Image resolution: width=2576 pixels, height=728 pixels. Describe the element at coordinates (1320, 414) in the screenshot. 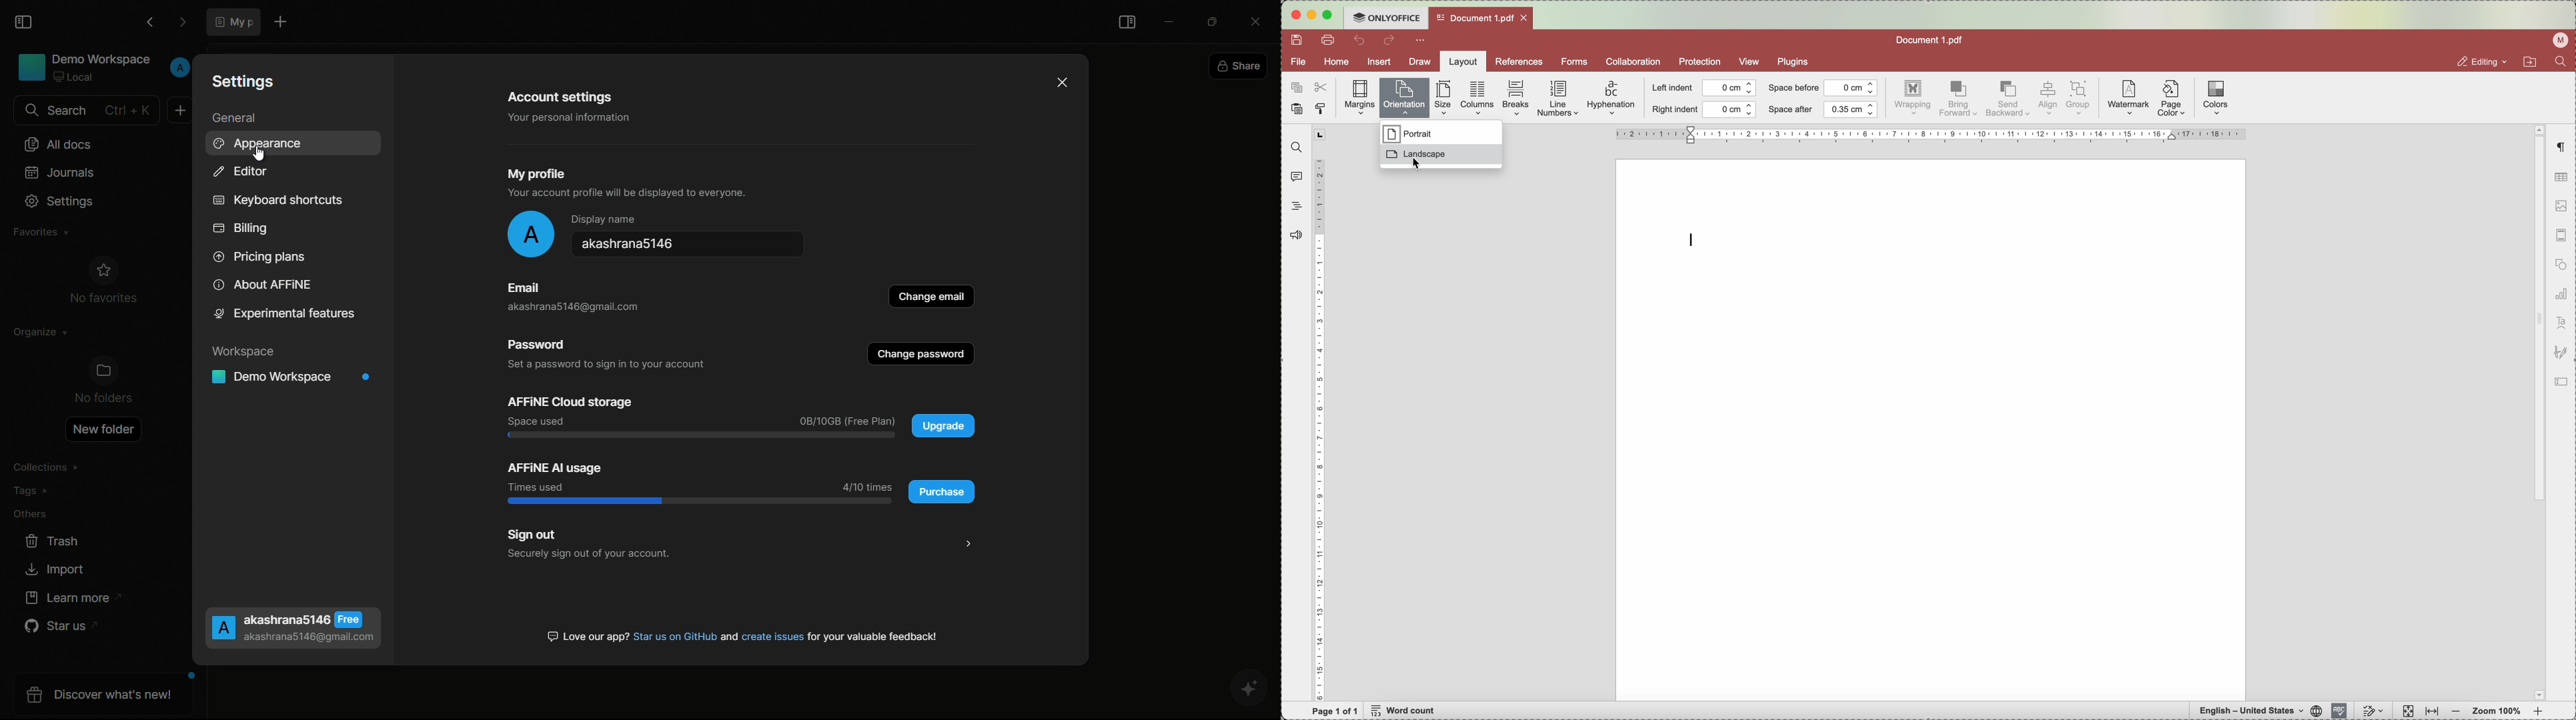

I see `ruler` at that location.